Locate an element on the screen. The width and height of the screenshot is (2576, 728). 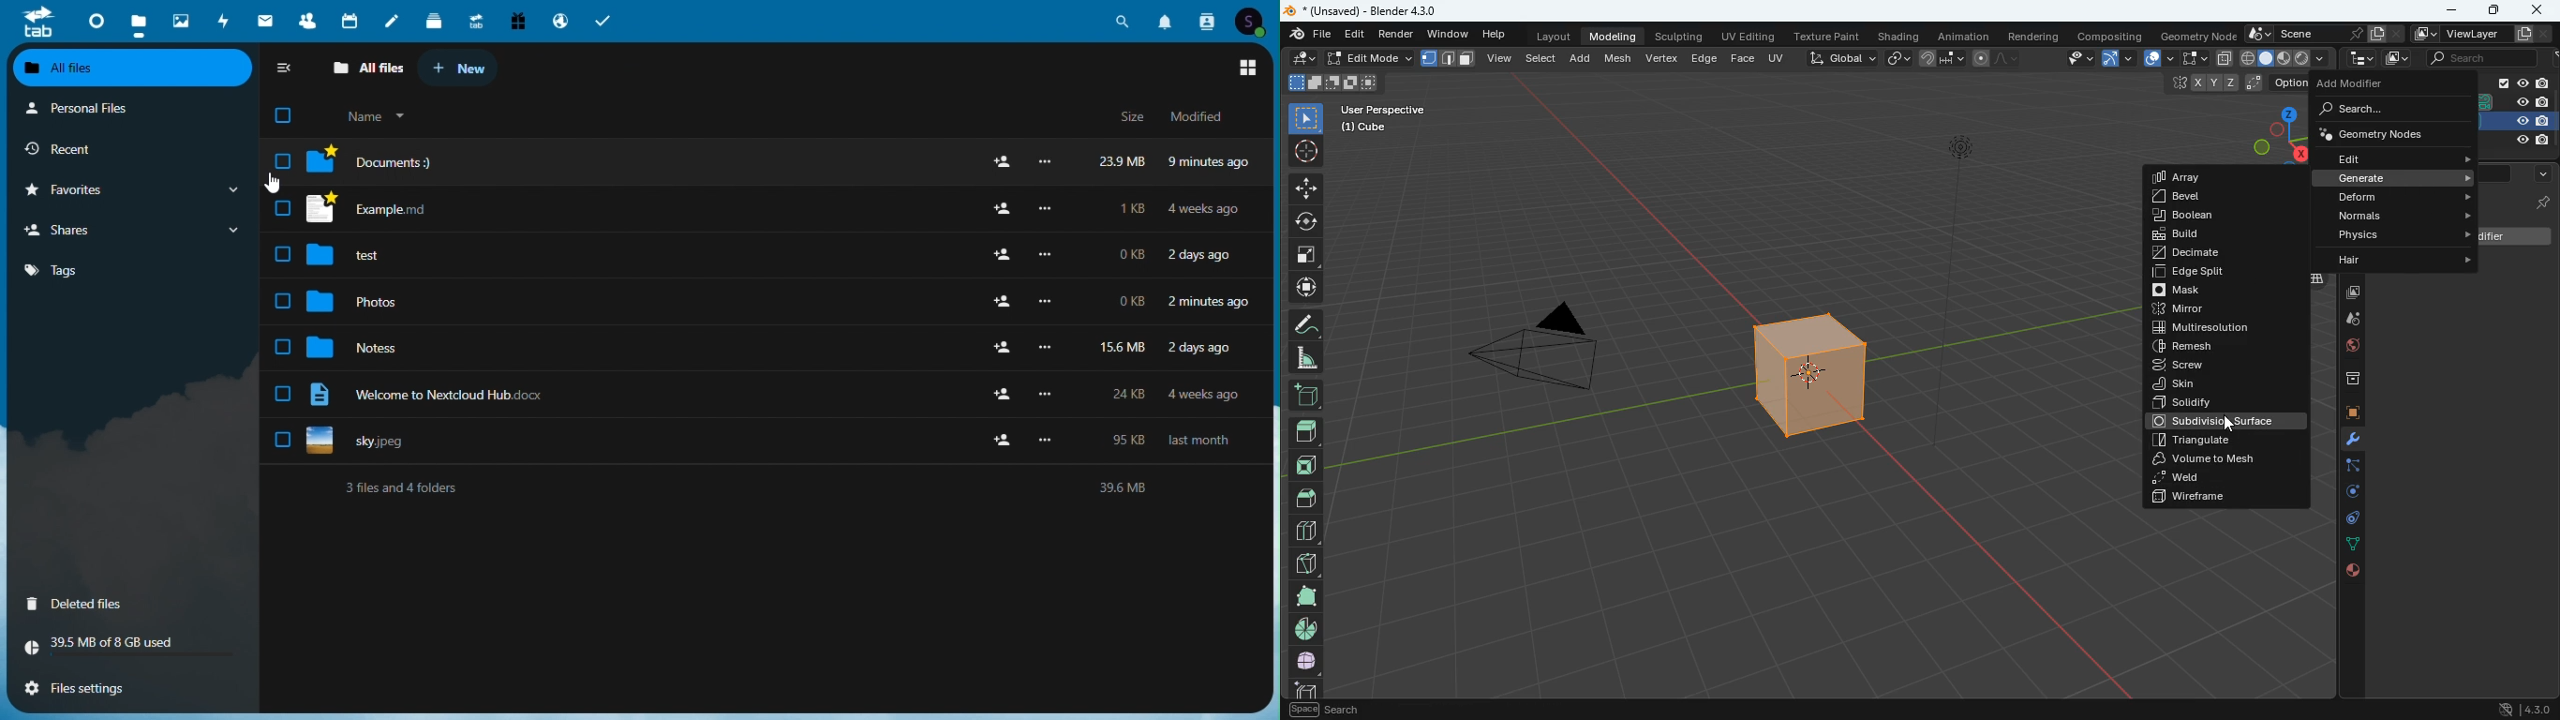
globe is located at coordinates (2346, 349).